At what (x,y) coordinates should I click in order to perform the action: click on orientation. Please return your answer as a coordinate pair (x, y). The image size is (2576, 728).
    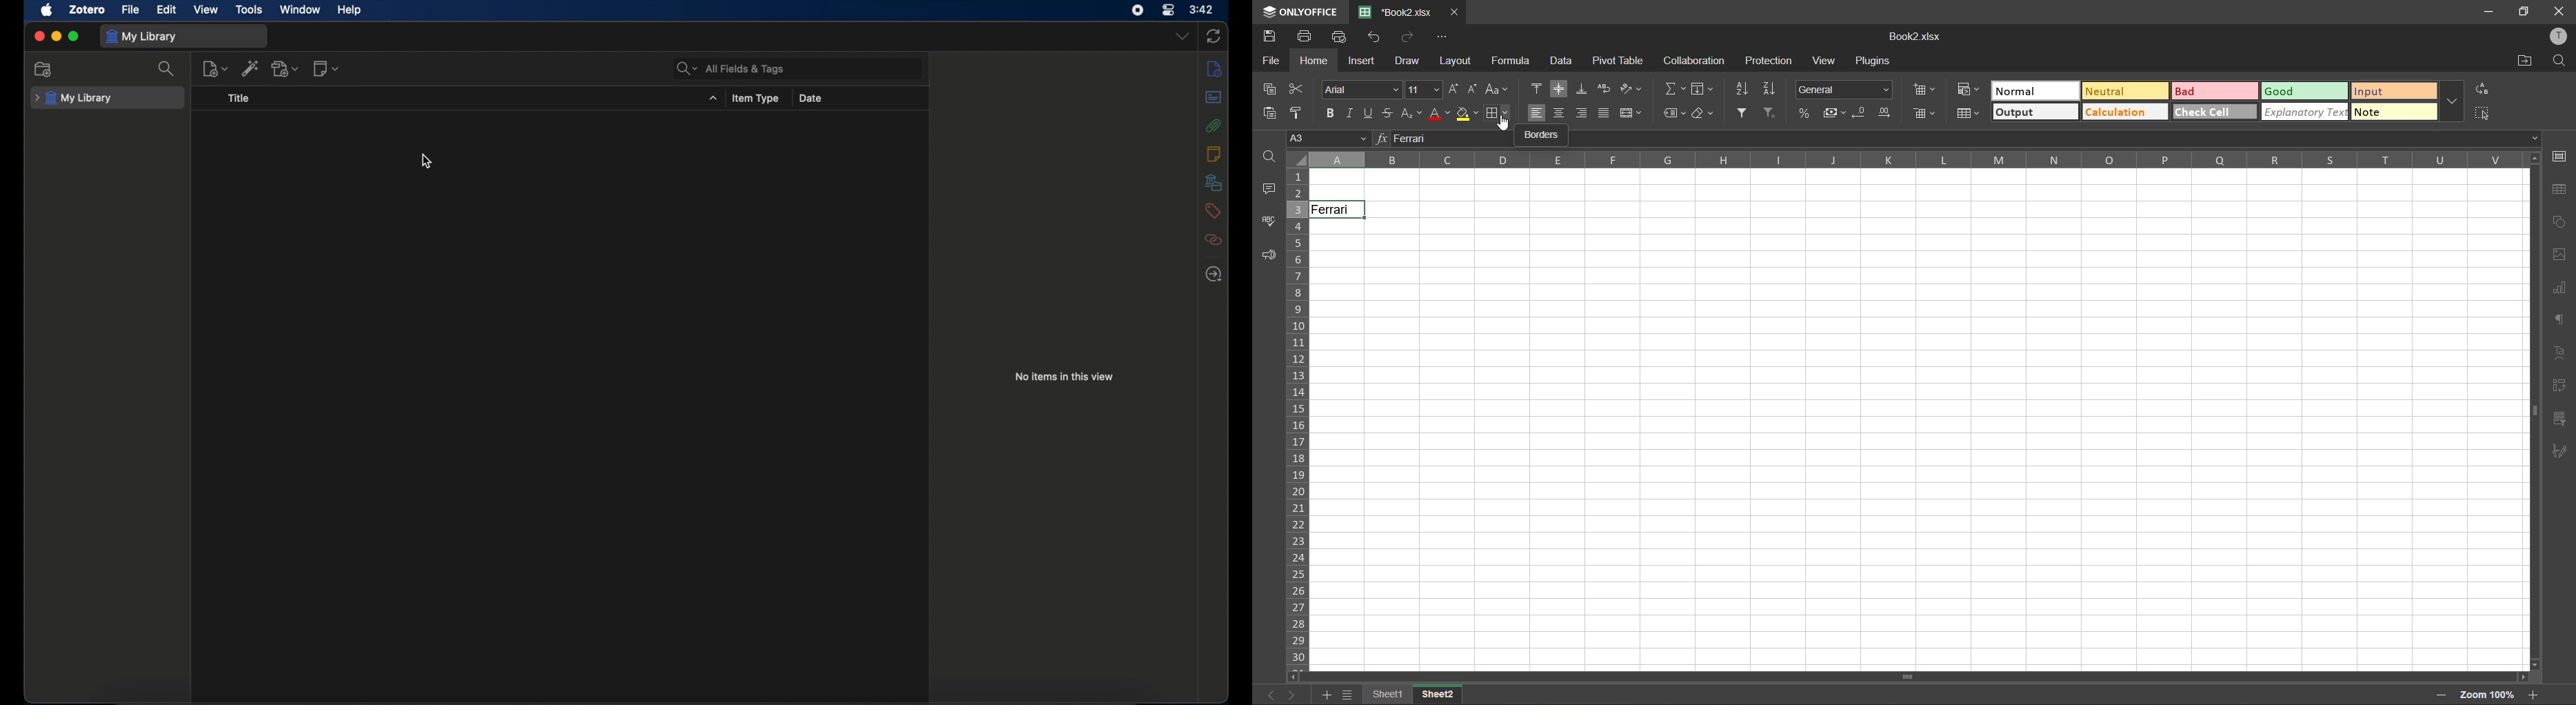
    Looking at the image, I should click on (1631, 88).